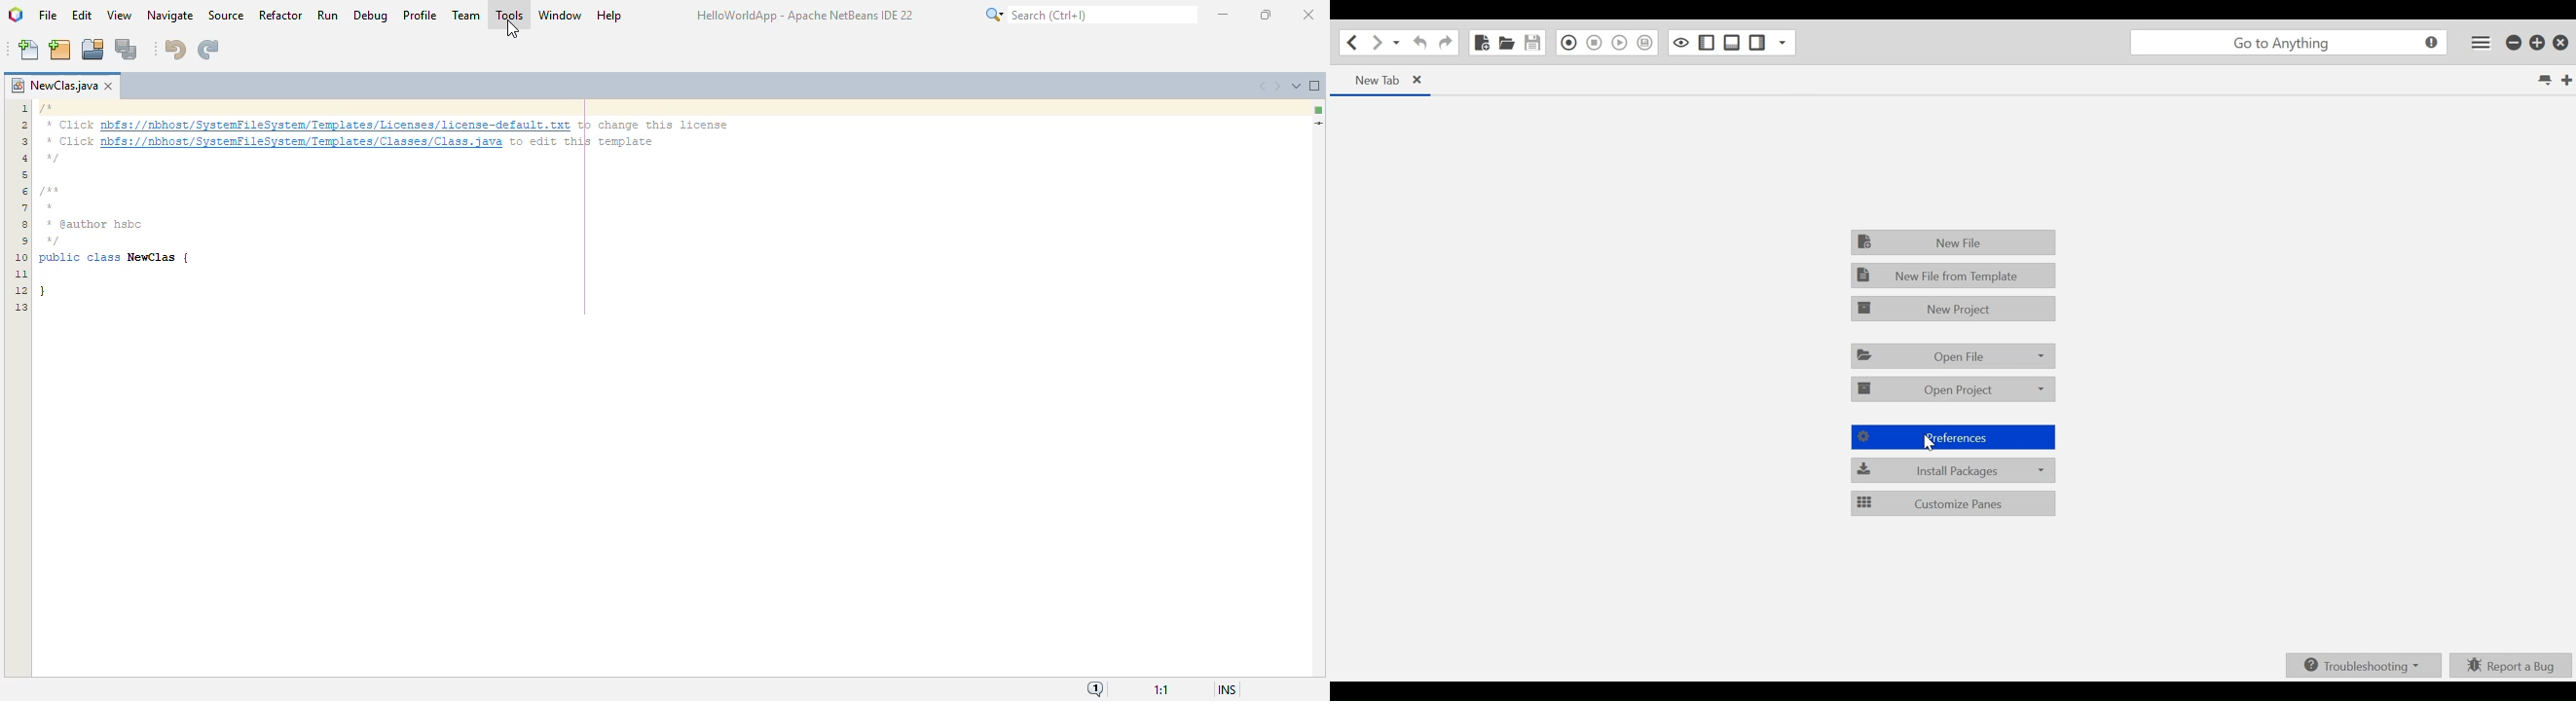 This screenshot has height=728, width=2576. What do you see at coordinates (2509, 665) in the screenshot?
I see `Report a bug` at bounding box center [2509, 665].